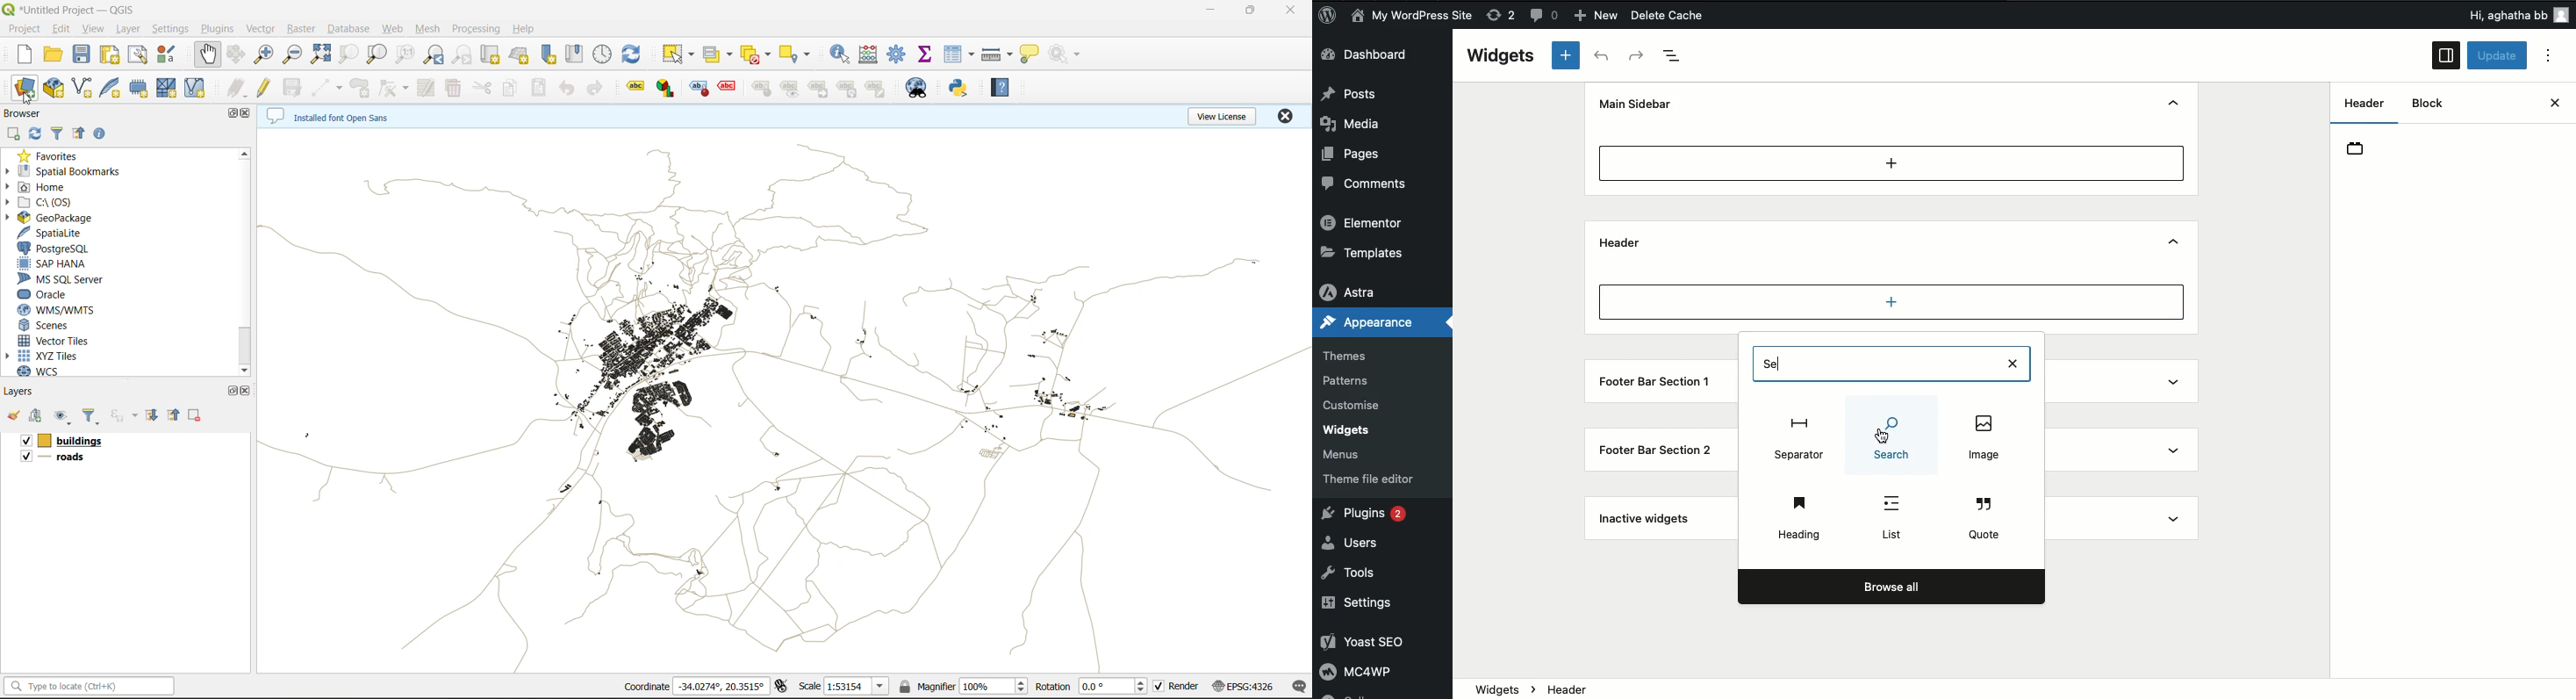  Describe the element at coordinates (30, 100) in the screenshot. I see `cursor` at that location.